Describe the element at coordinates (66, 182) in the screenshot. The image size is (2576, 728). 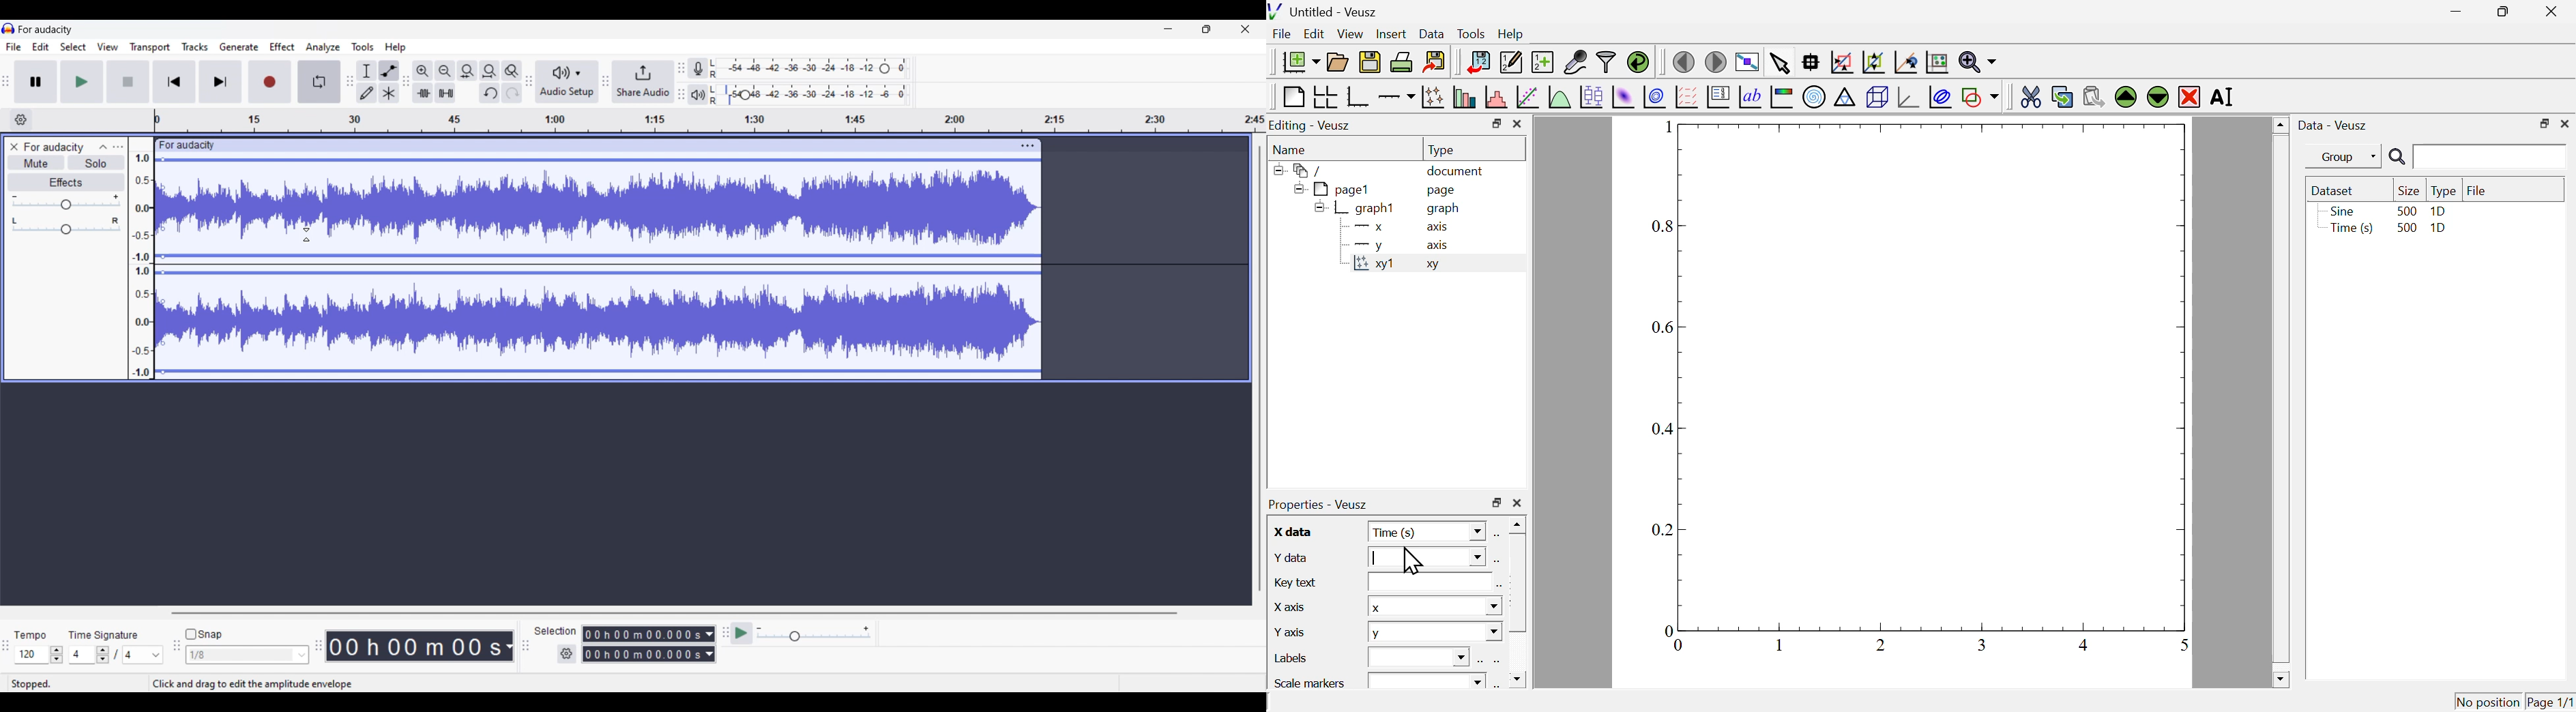
I see `Effects` at that location.